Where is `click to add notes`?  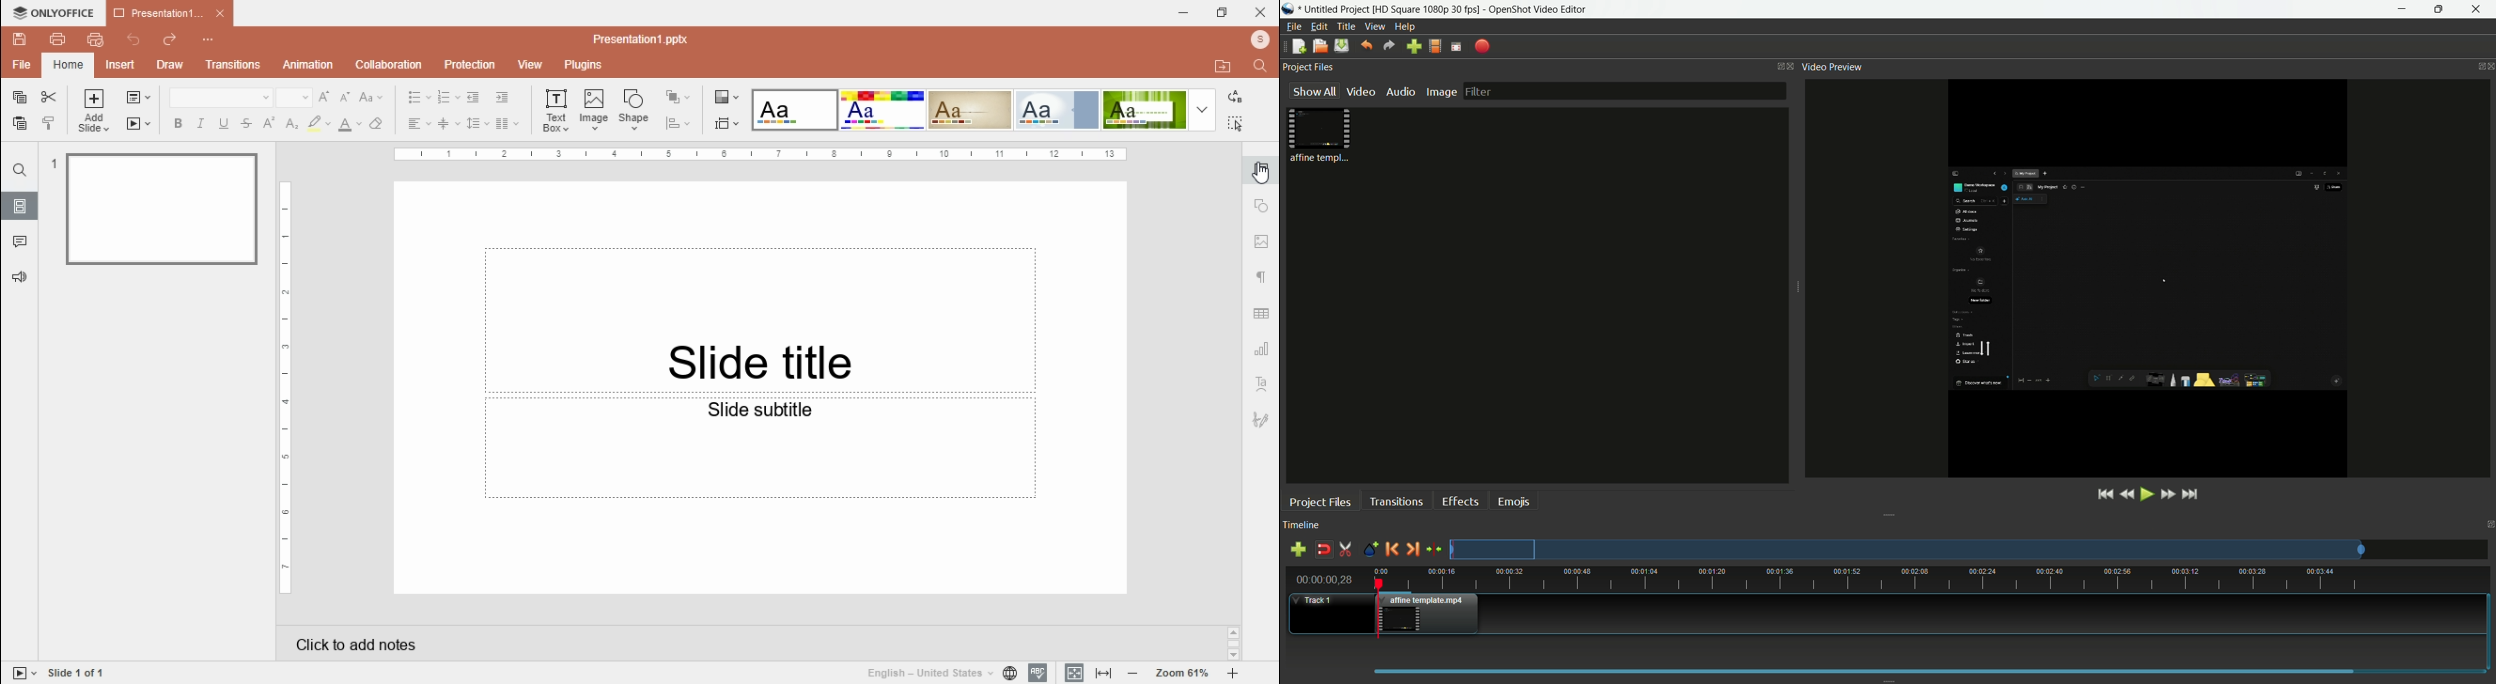 click to add notes is located at coordinates (358, 646).